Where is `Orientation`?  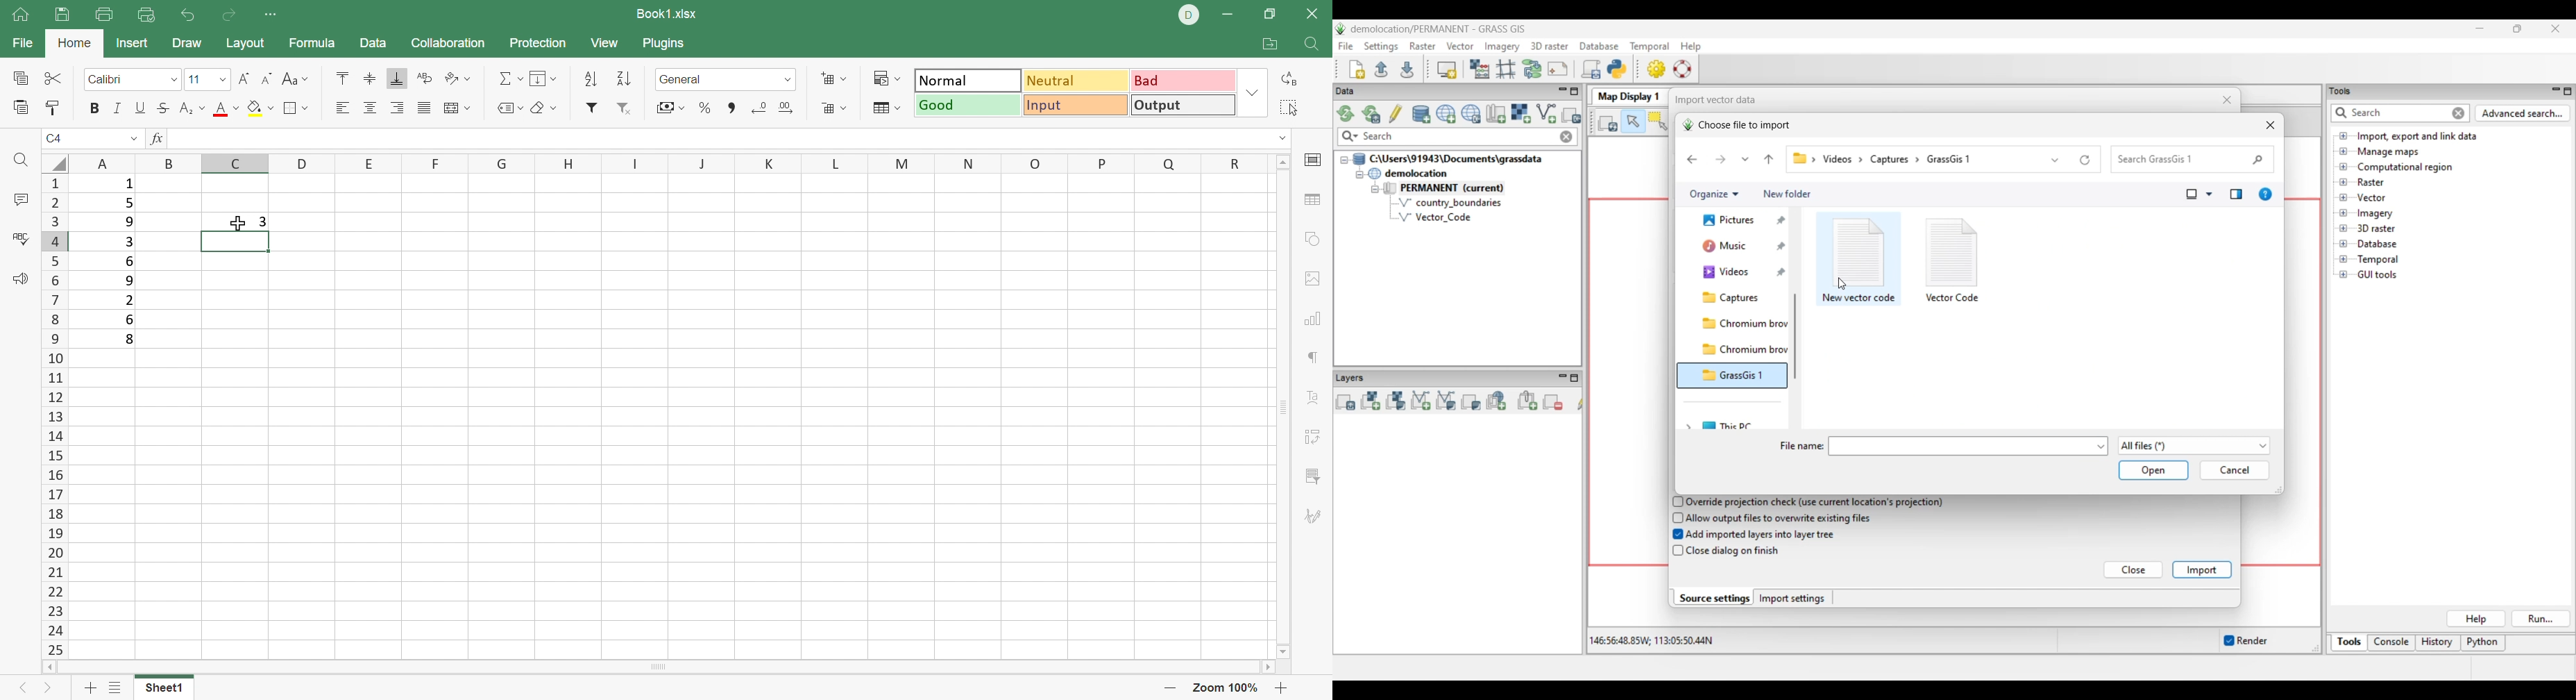 Orientation is located at coordinates (456, 80).